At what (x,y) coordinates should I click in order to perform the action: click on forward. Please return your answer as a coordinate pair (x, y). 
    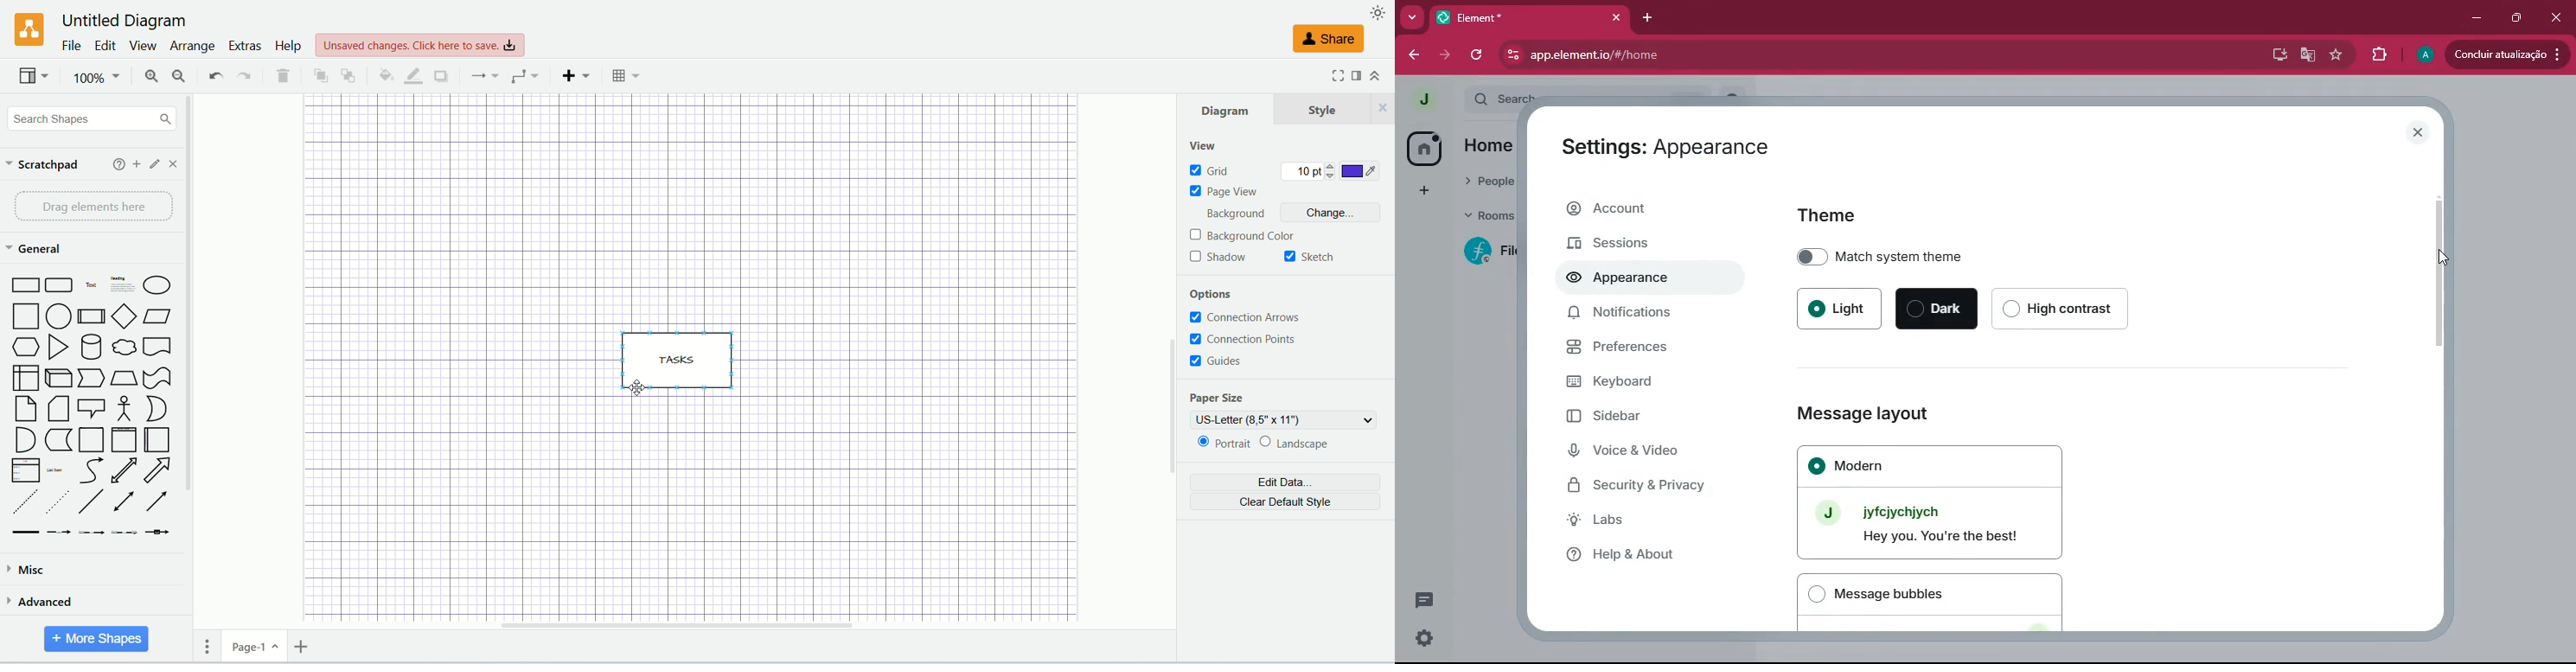
    Looking at the image, I should click on (1448, 55).